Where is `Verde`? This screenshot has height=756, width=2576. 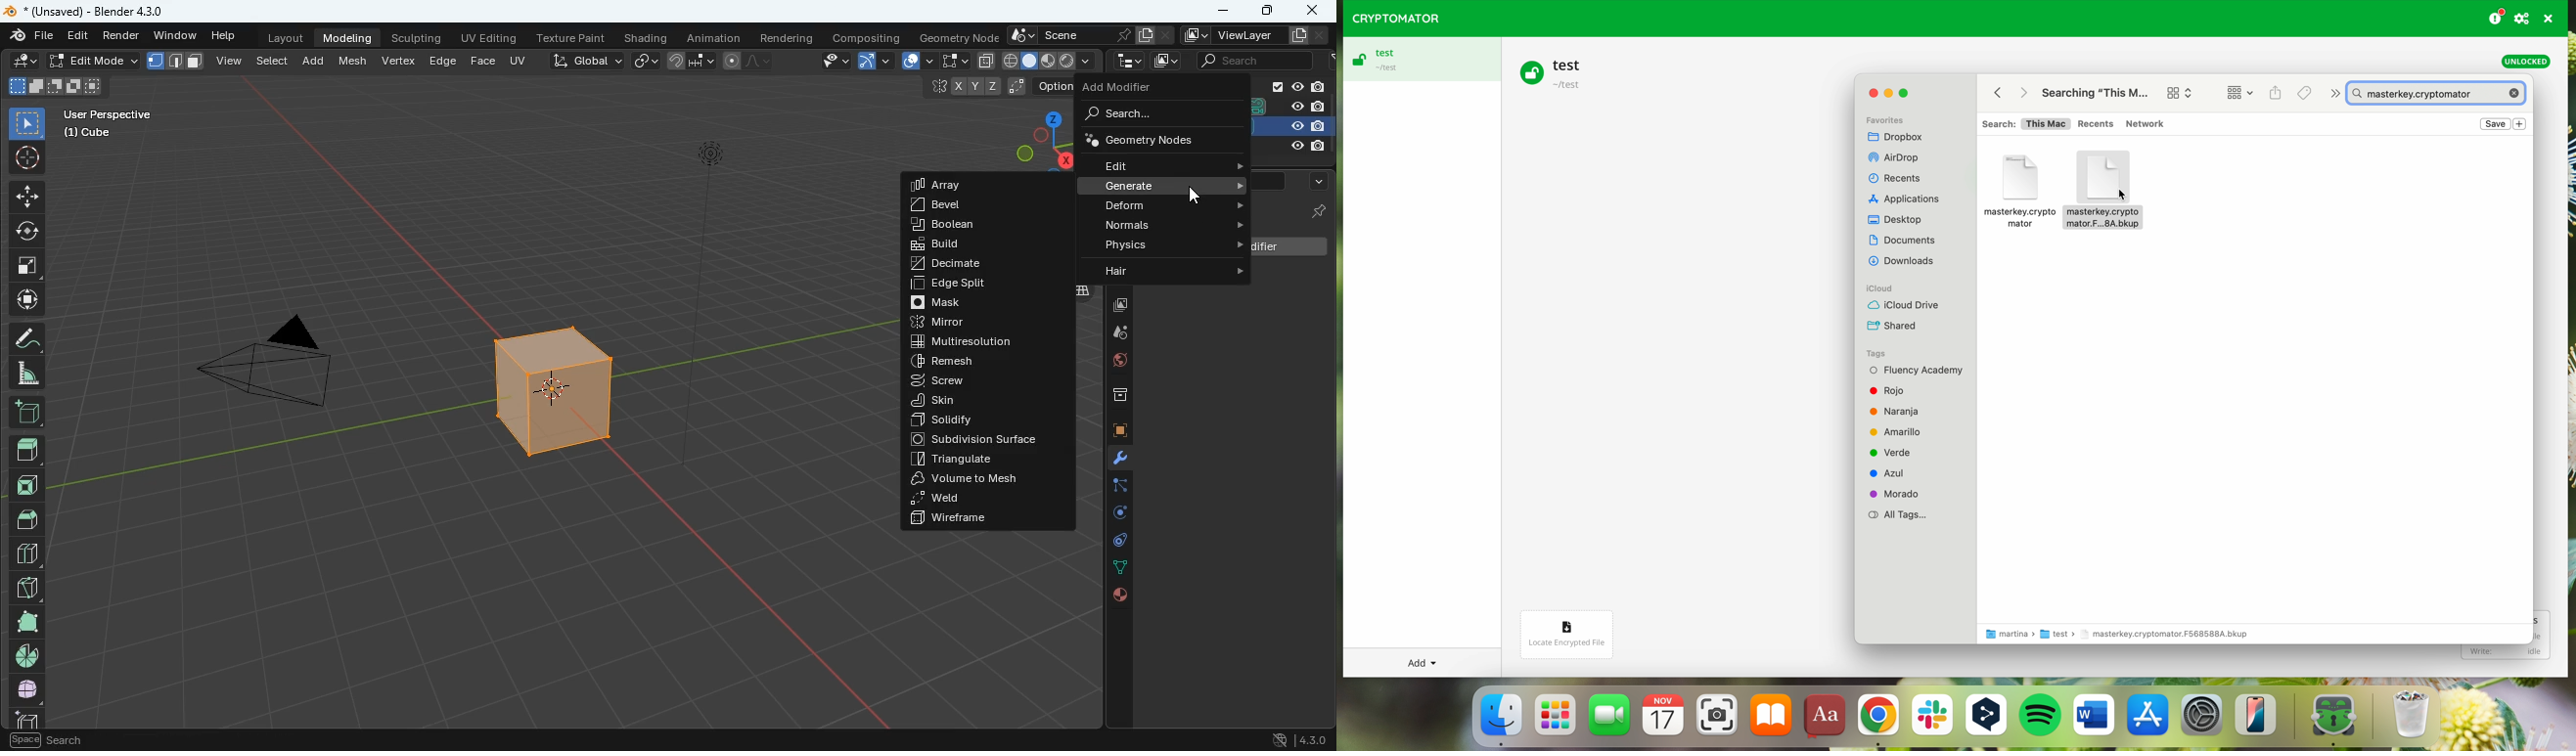 Verde is located at coordinates (1895, 452).